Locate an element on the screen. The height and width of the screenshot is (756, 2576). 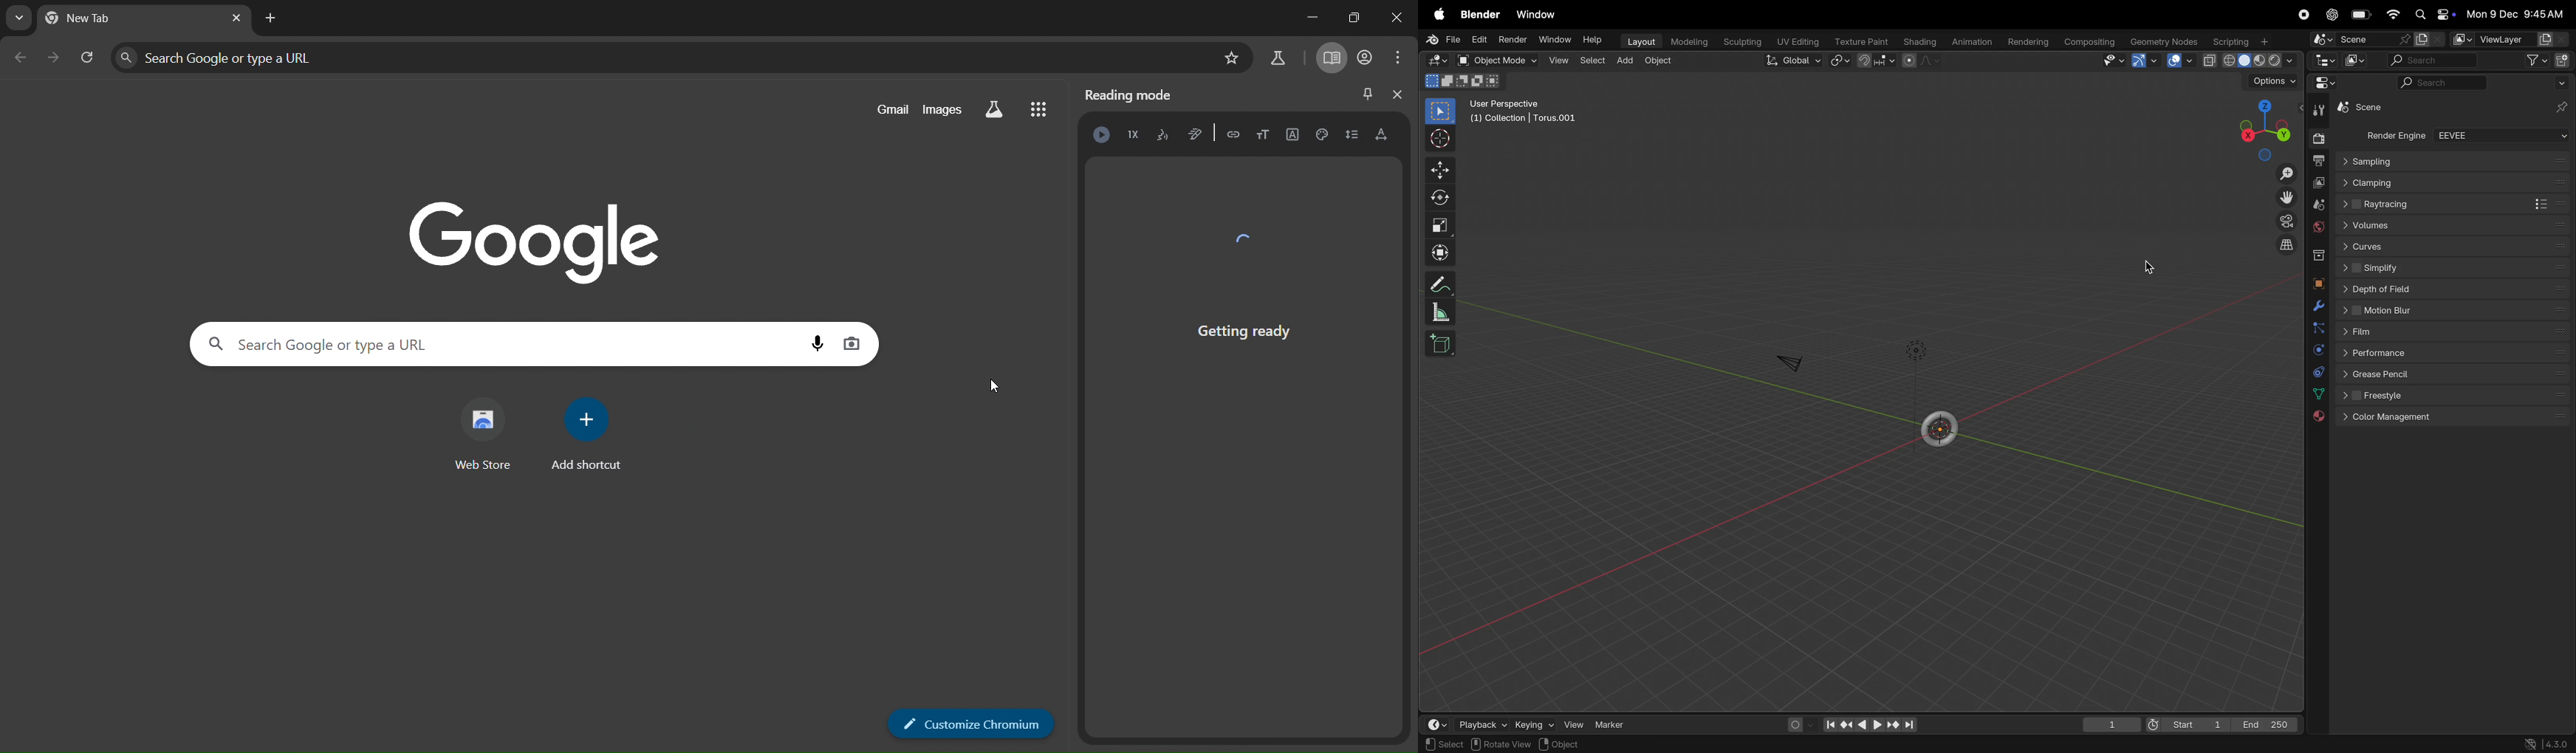
texture point is located at coordinates (1860, 41).